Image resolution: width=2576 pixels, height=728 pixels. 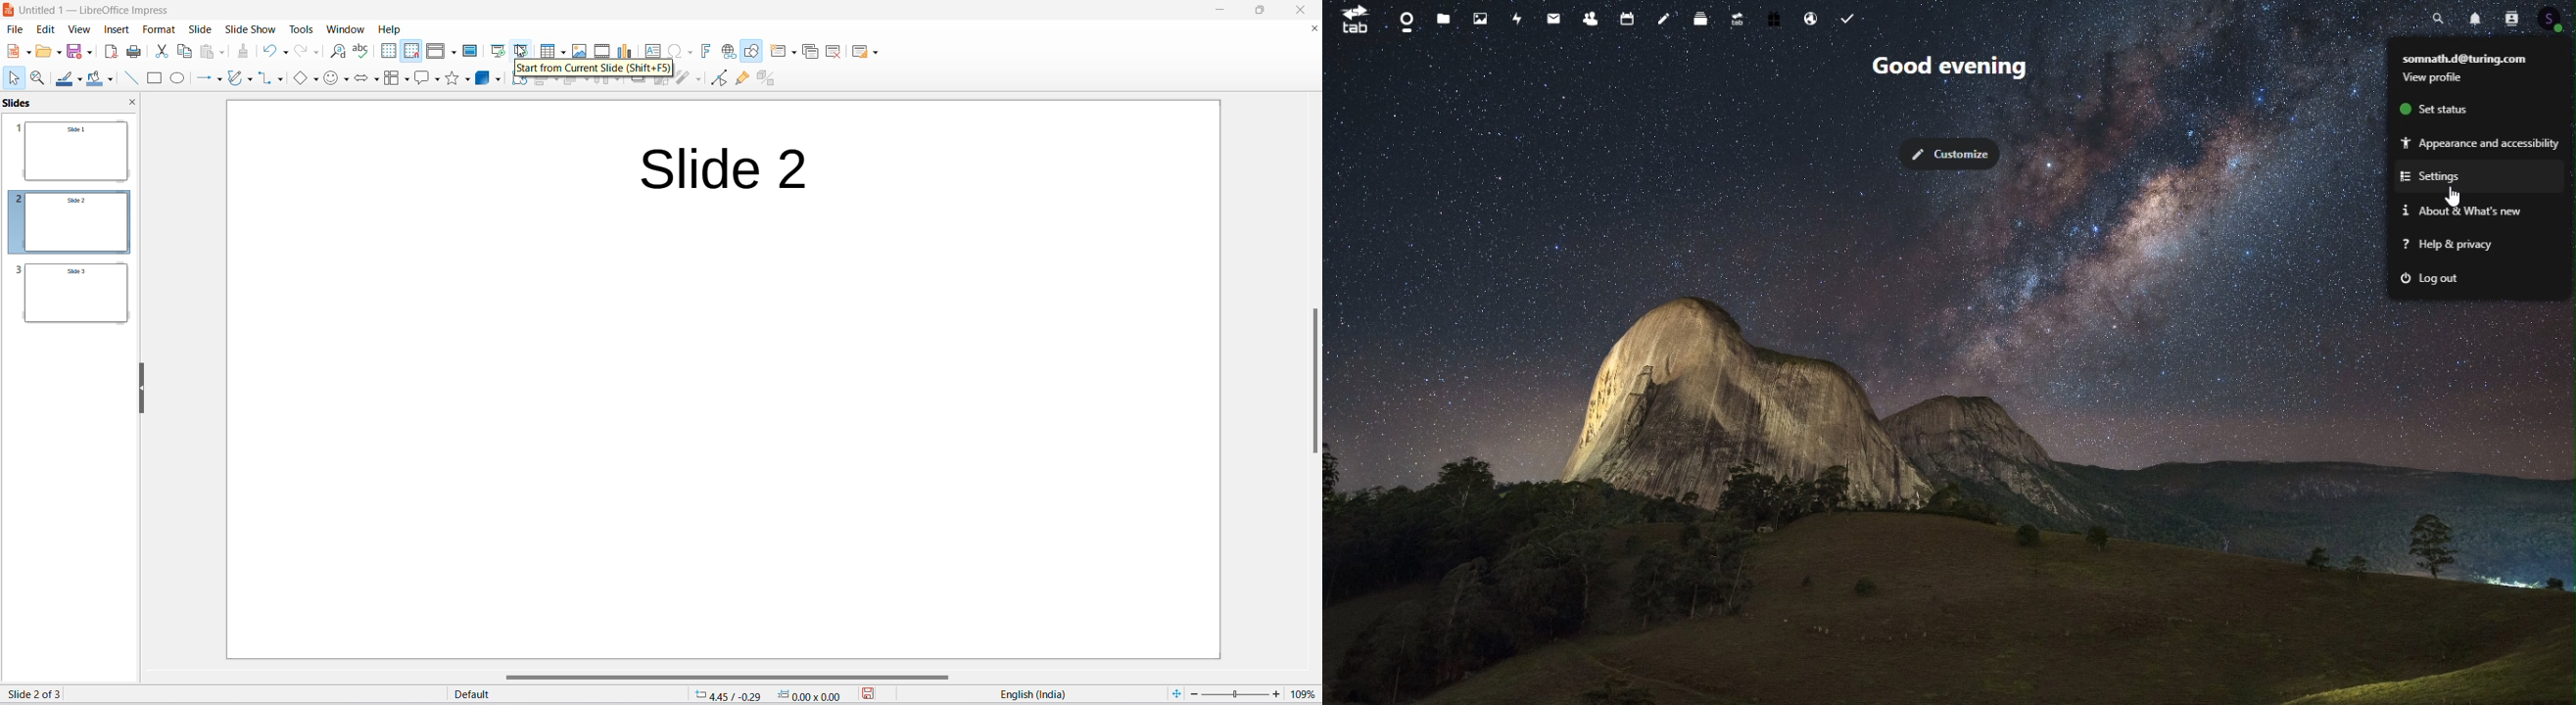 What do you see at coordinates (859, 52) in the screenshot?
I see `slide layout` at bounding box center [859, 52].